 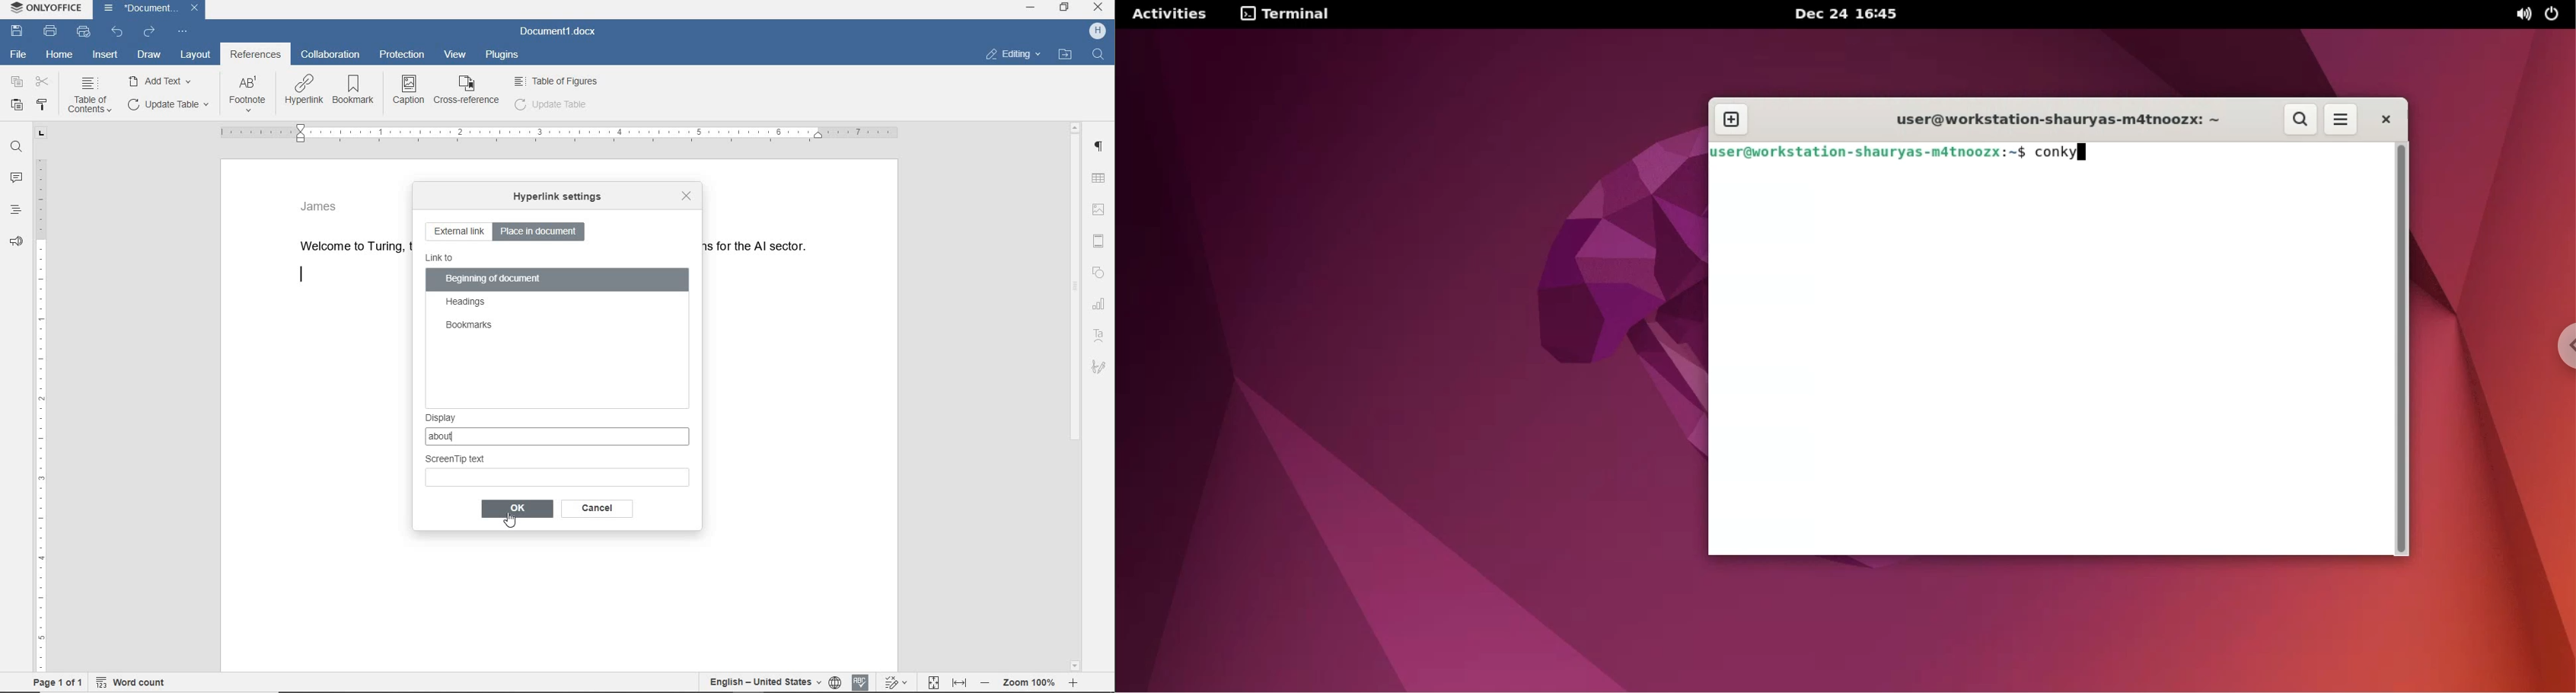 What do you see at coordinates (1078, 684) in the screenshot?
I see `zoom in` at bounding box center [1078, 684].